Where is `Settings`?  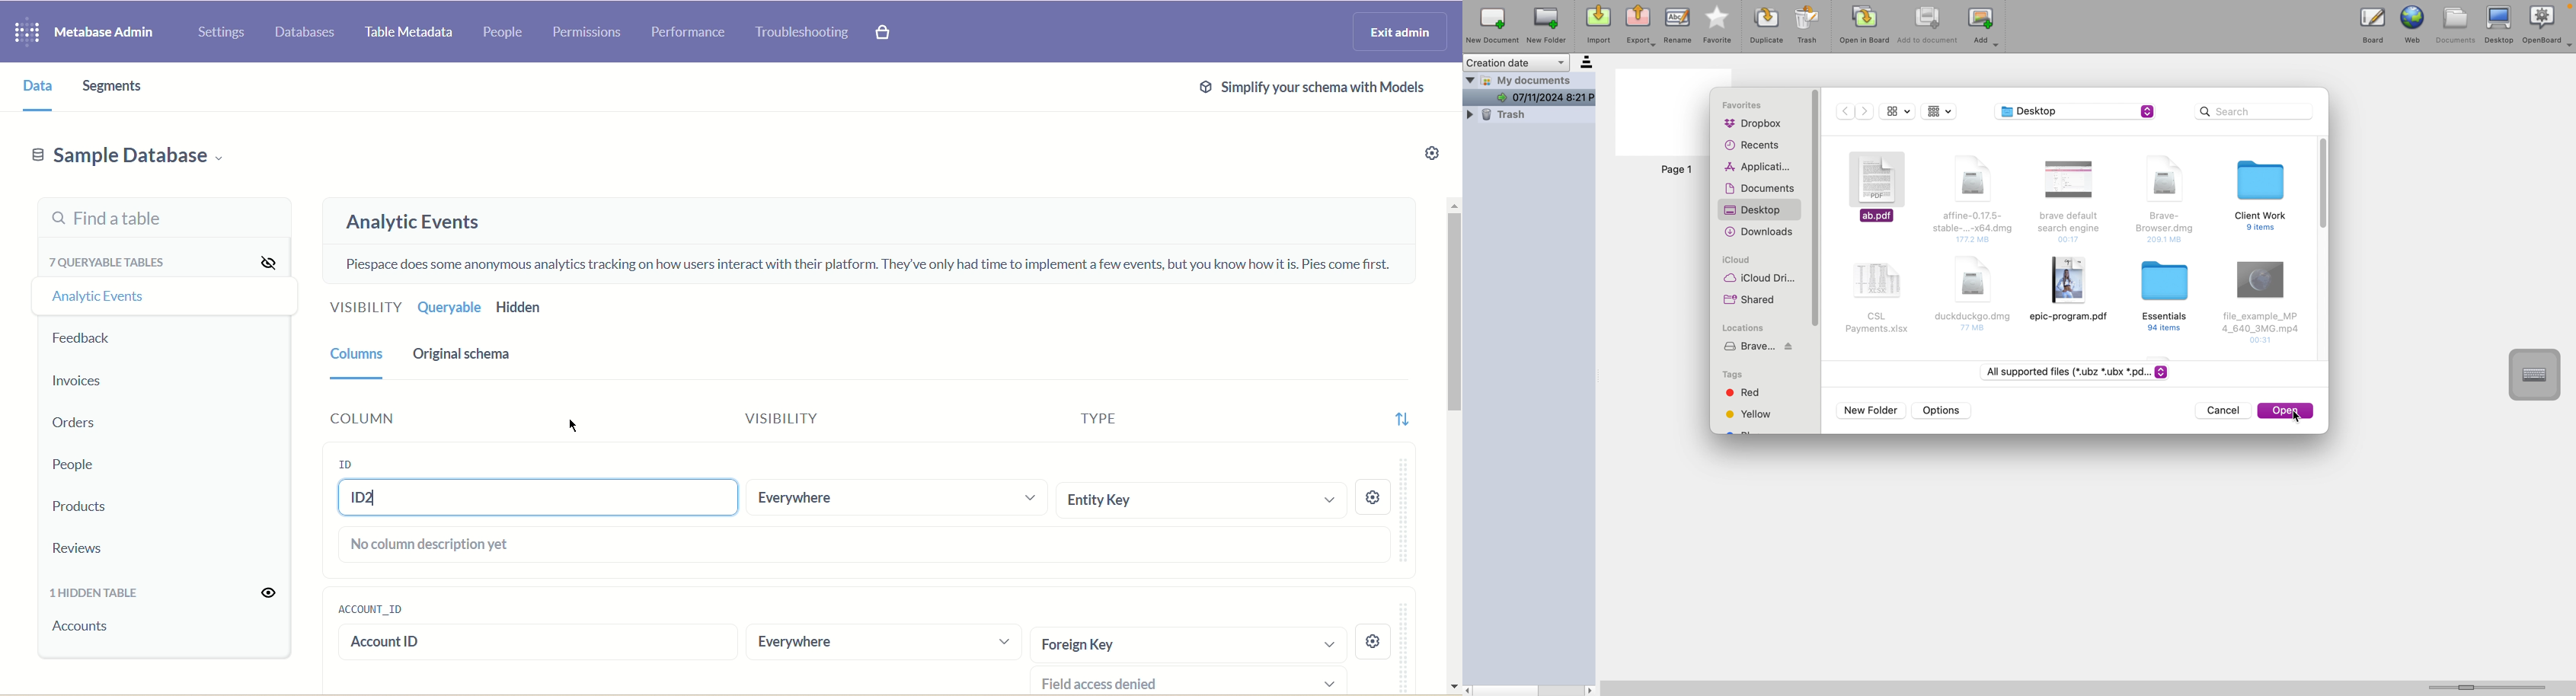 Settings is located at coordinates (222, 32).